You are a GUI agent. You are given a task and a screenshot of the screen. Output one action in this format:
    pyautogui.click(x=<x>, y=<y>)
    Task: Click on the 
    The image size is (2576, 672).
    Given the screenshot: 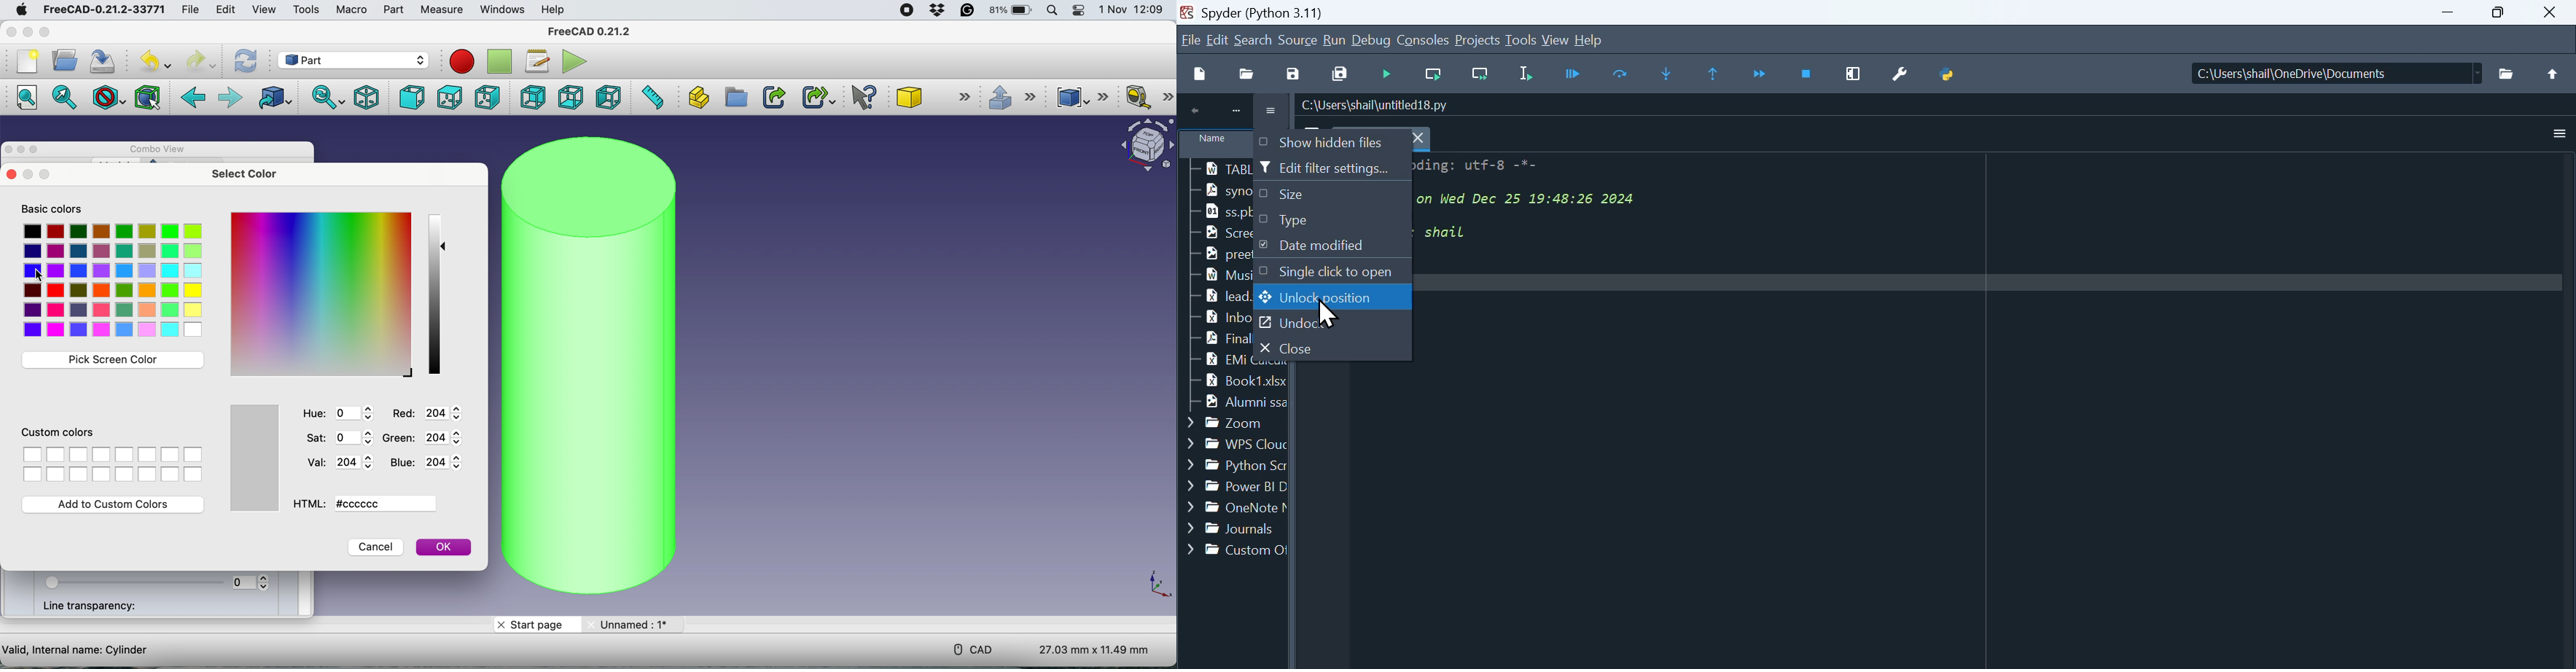 What is the action you would take?
    pyautogui.click(x=1219, y=39)
    